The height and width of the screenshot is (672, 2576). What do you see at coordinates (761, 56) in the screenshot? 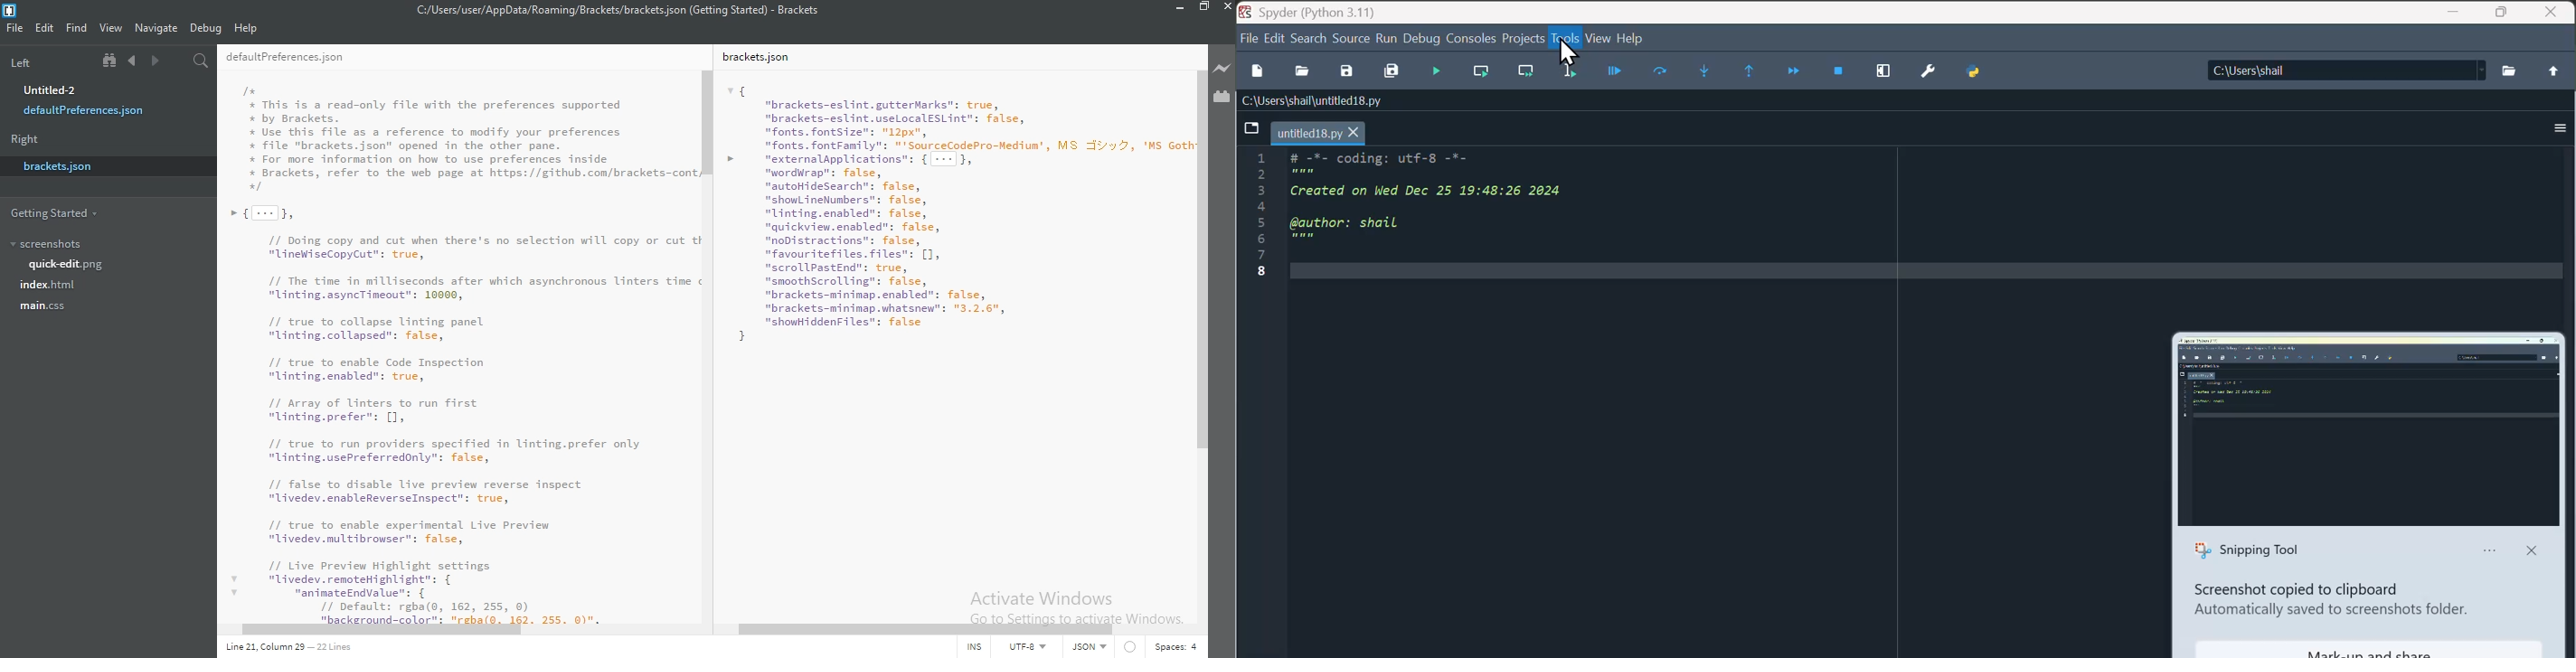
I see `brackets.json` at bounding box center [761, 56].